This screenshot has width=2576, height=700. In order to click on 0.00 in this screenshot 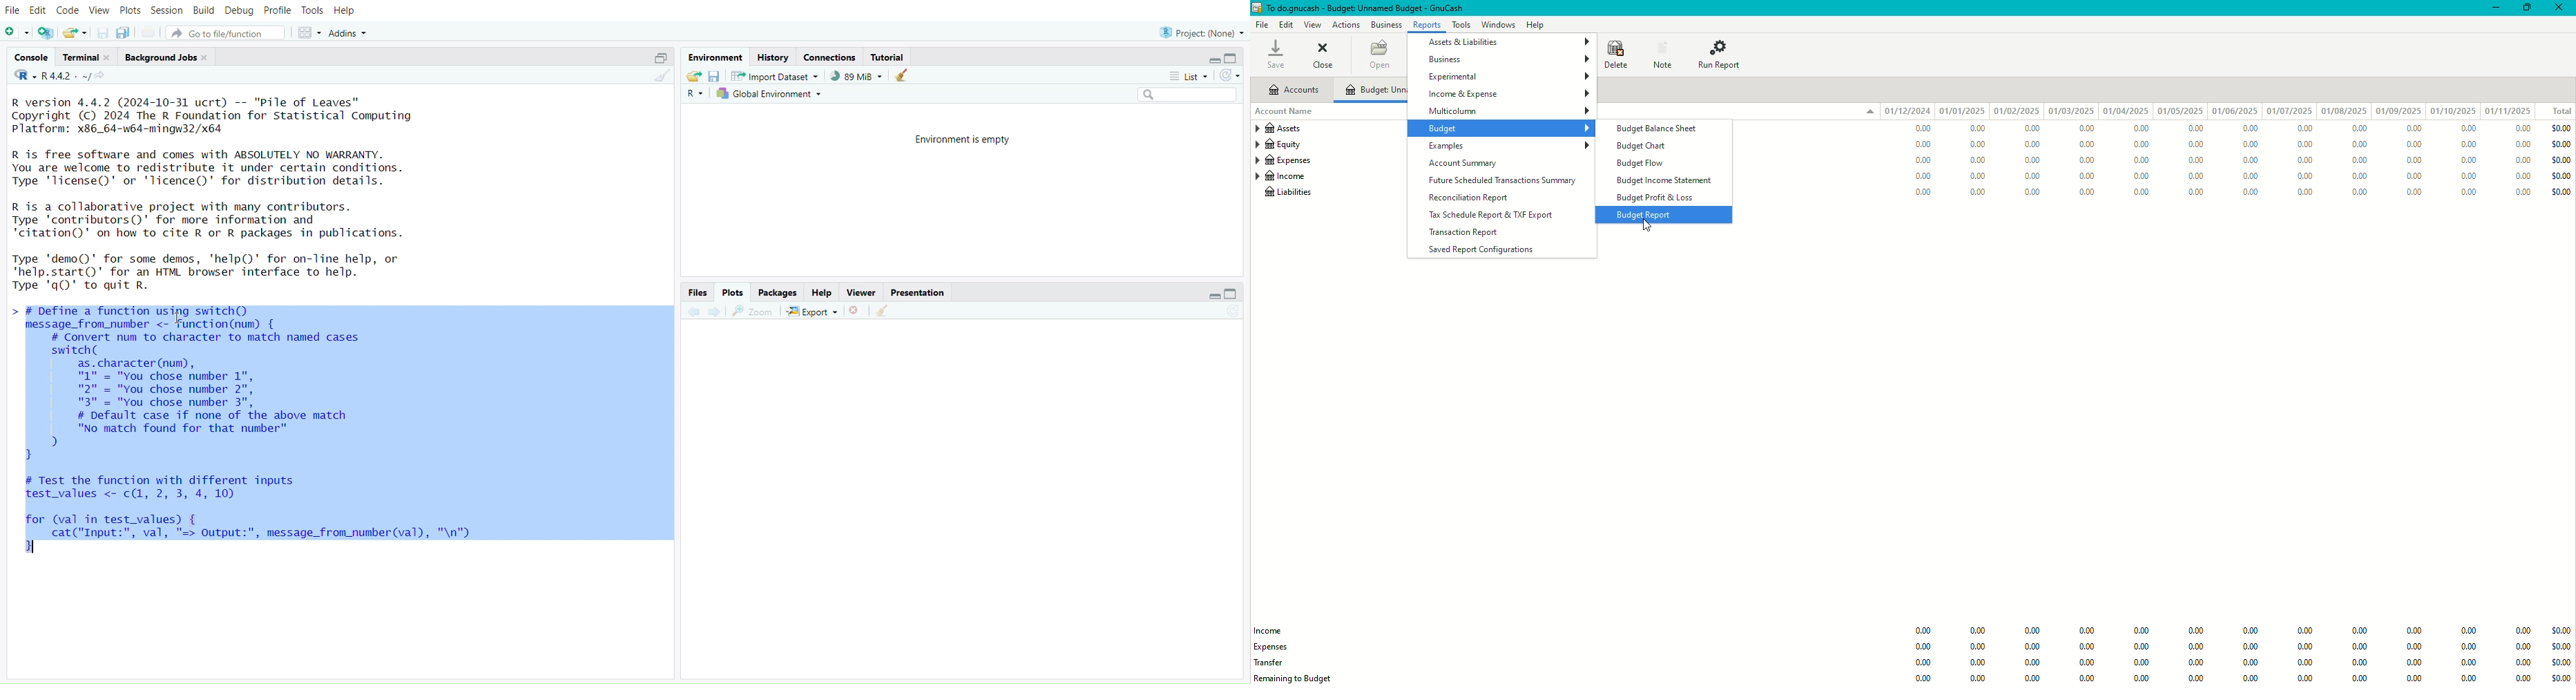, I will do `click(2079, 129)`.